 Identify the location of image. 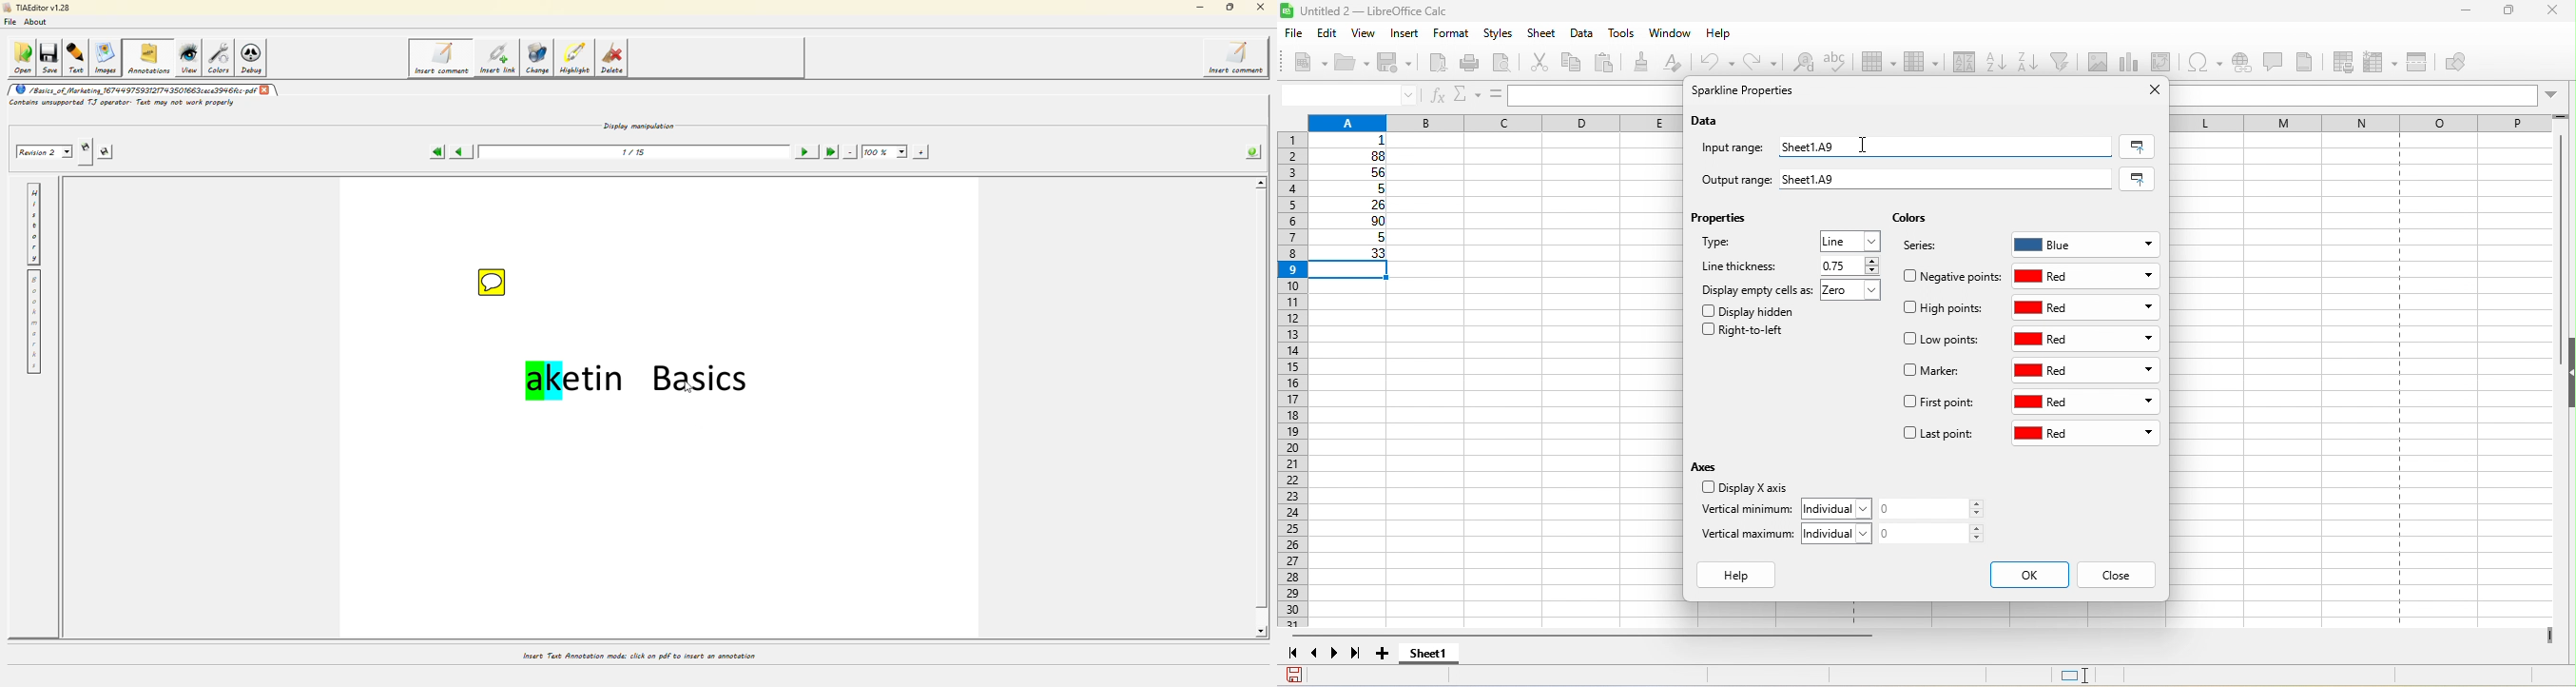
(2100, 61).